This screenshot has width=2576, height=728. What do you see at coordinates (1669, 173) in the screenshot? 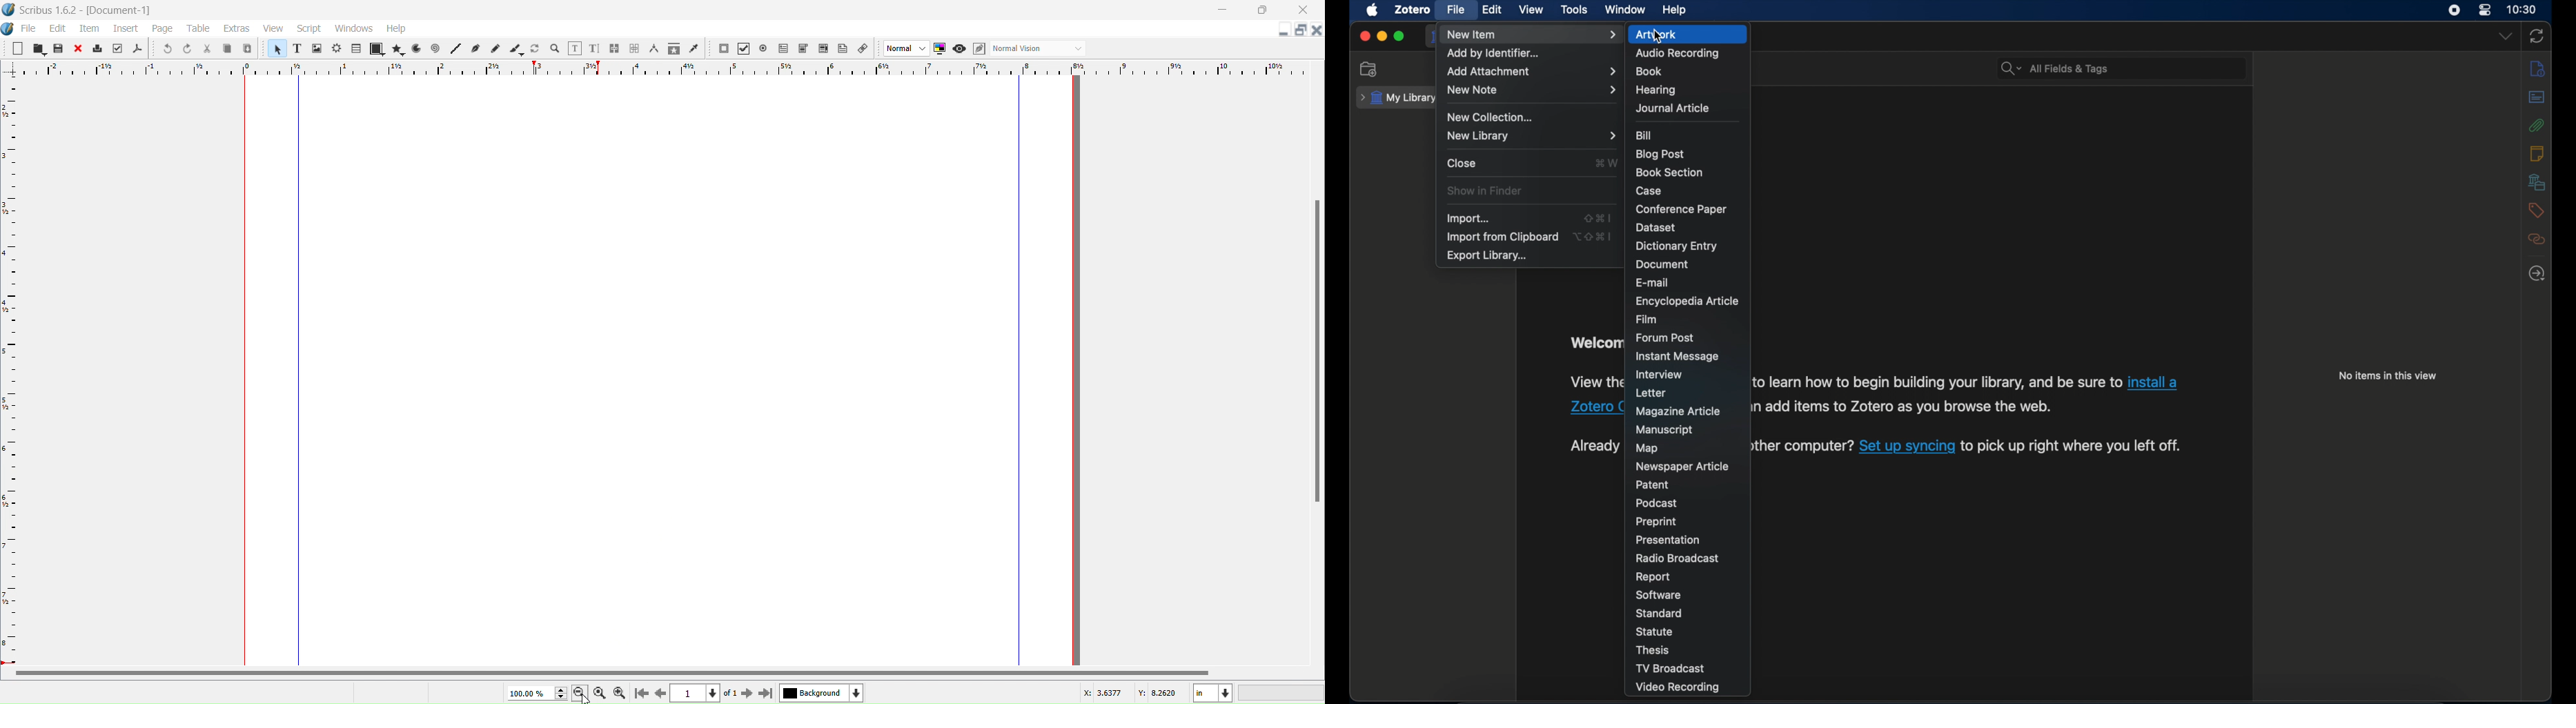
I see `book section` at bounding box center [1669, 173].